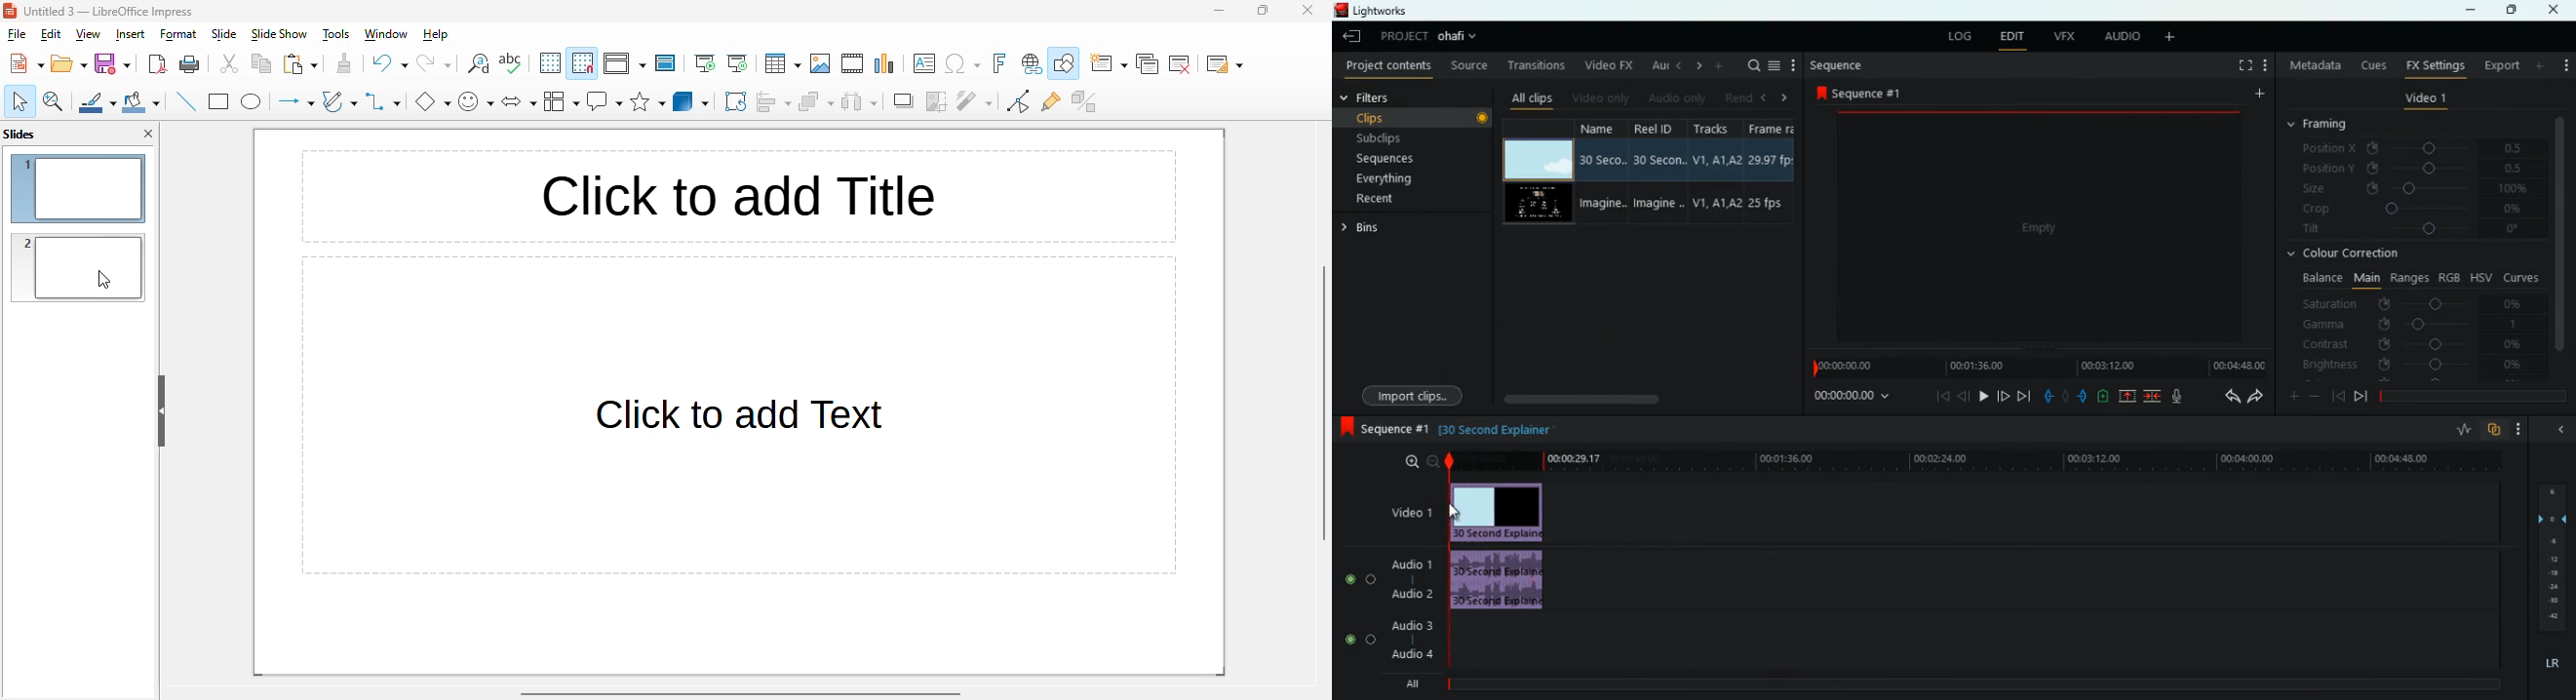 This screenshot has width=2576, height=700. Describe the element at coordinates (2117, 36) in the screenshot. I see `audio` at that location.